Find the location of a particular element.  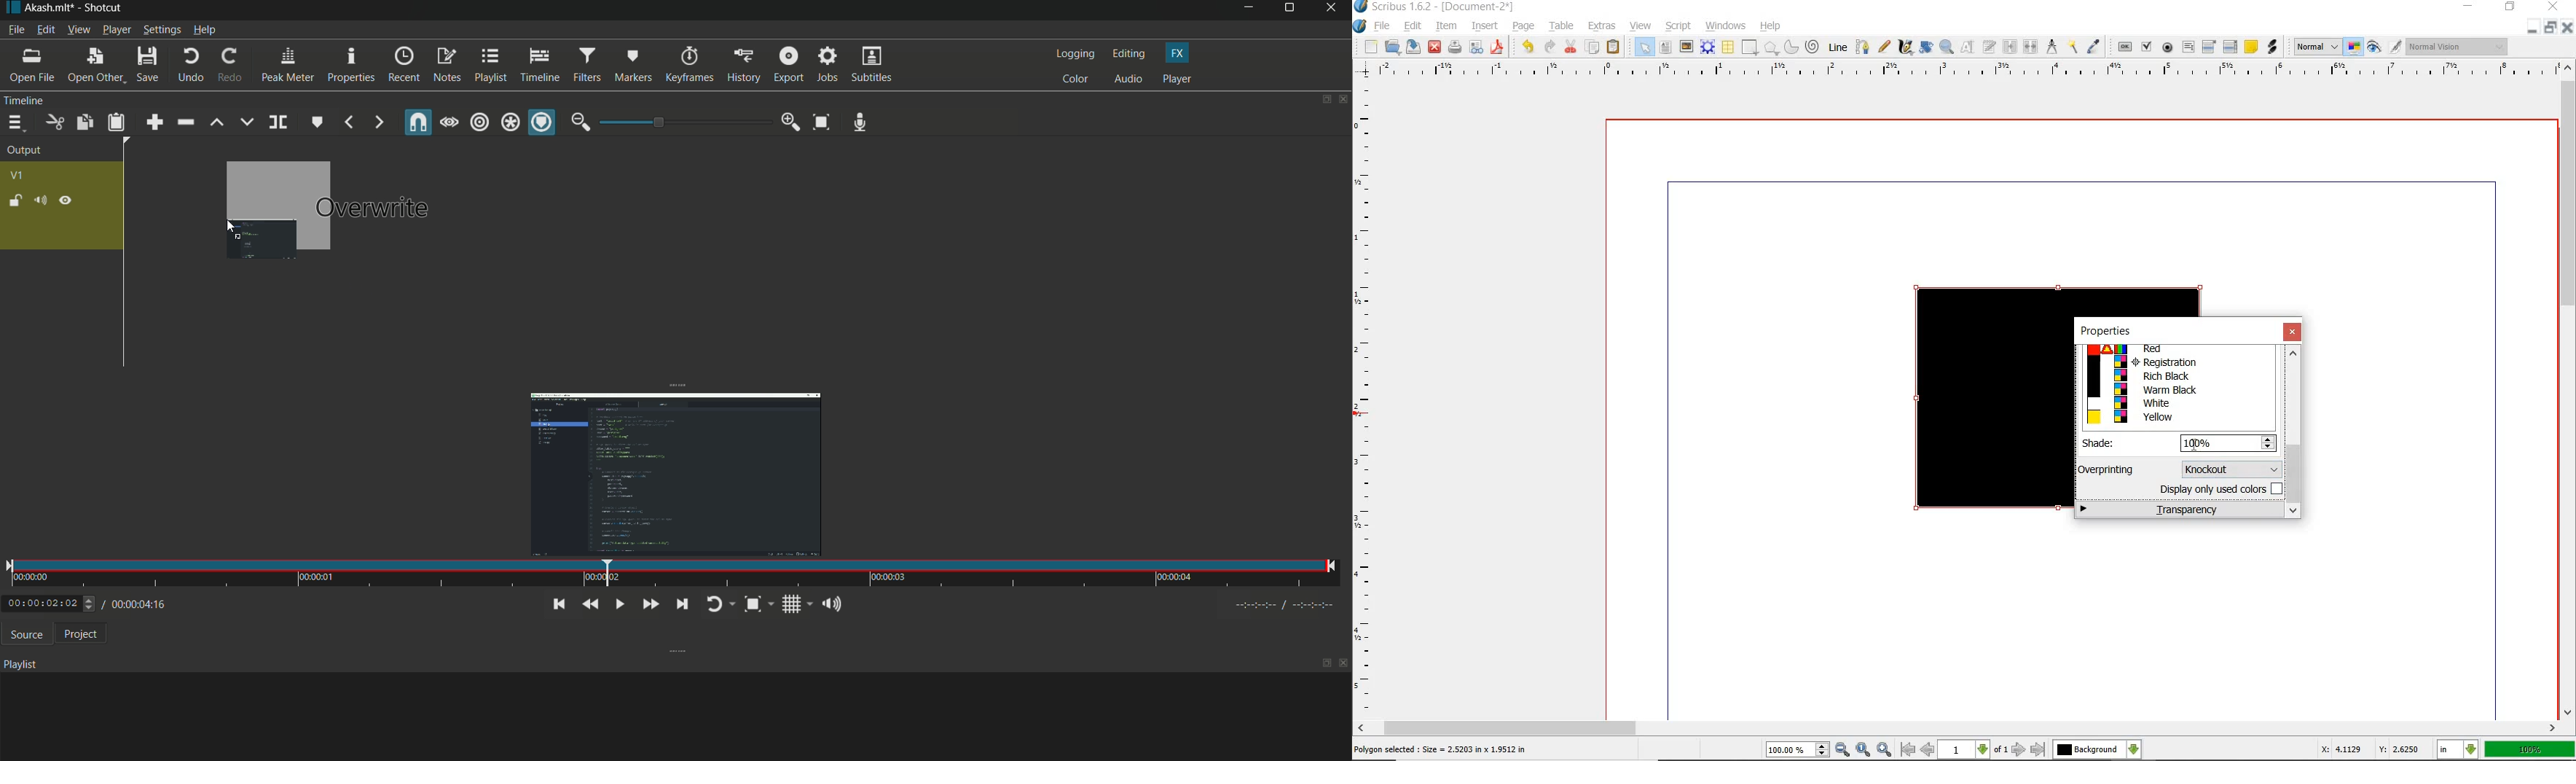

overwrite is located at coordinates (247, 121).